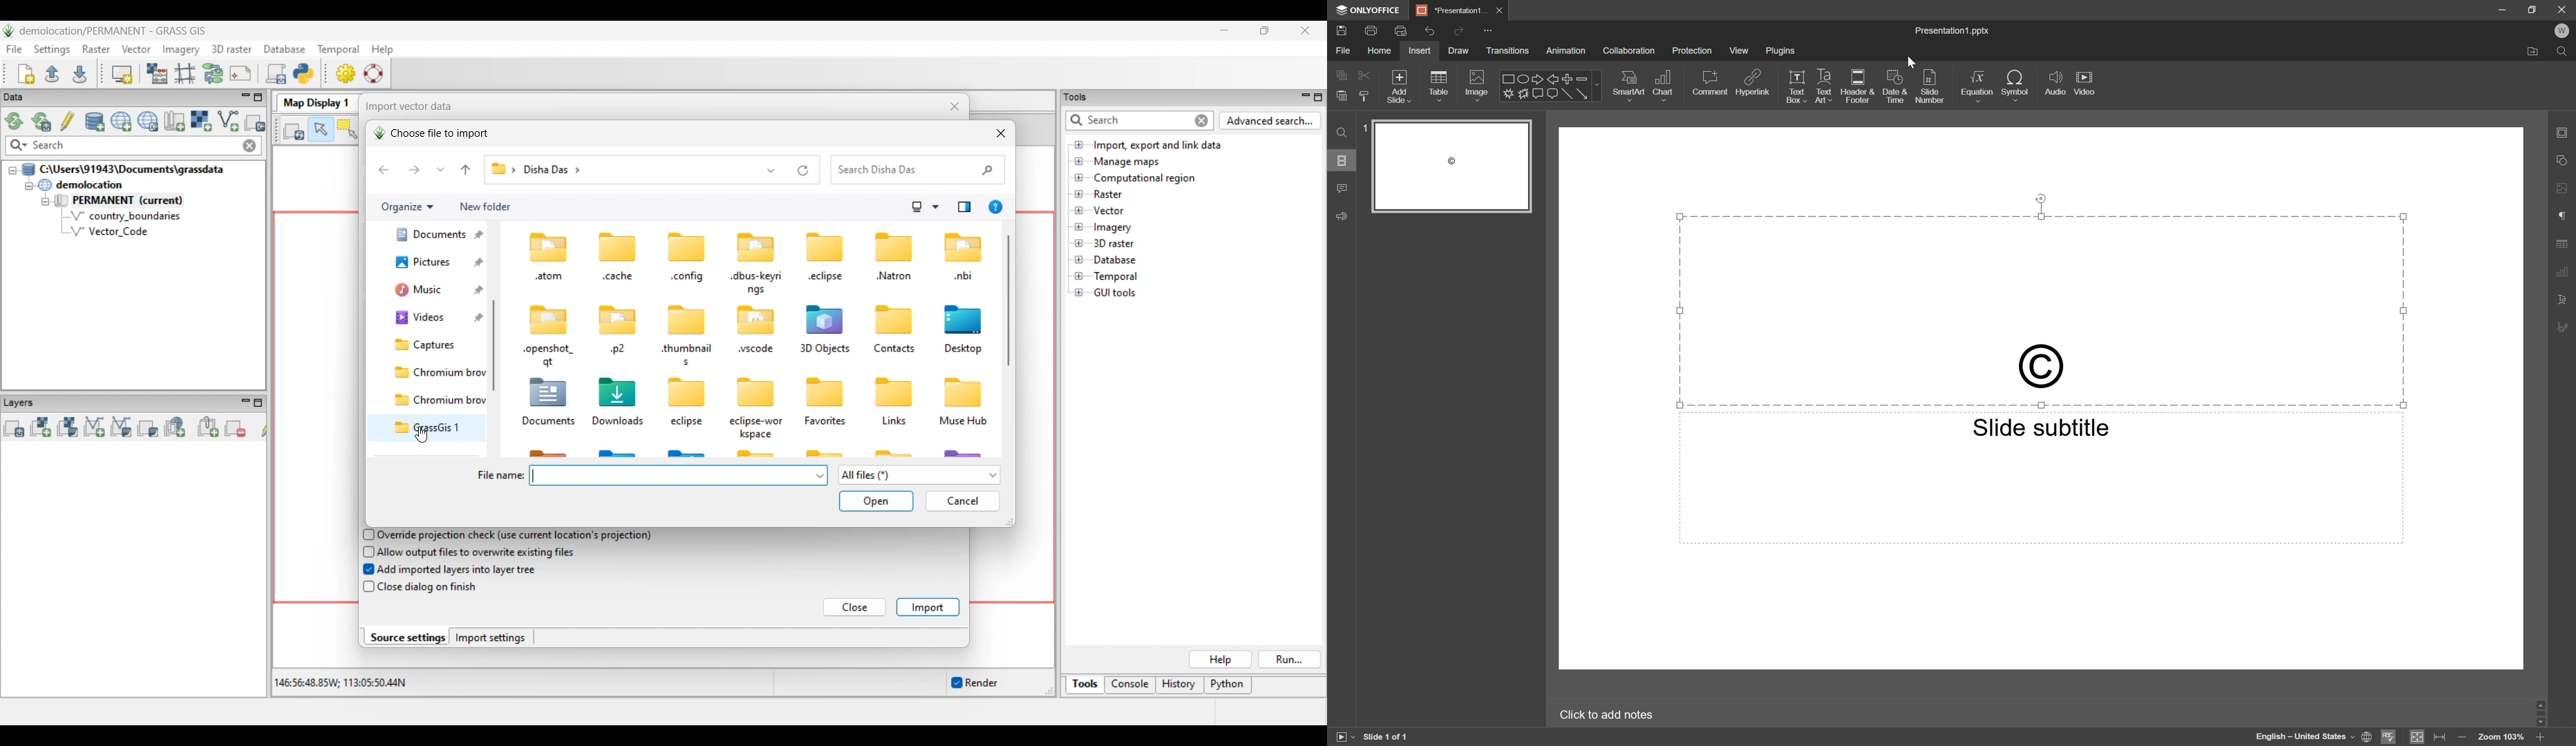  I want to click on Print file, so click(1371, 29).